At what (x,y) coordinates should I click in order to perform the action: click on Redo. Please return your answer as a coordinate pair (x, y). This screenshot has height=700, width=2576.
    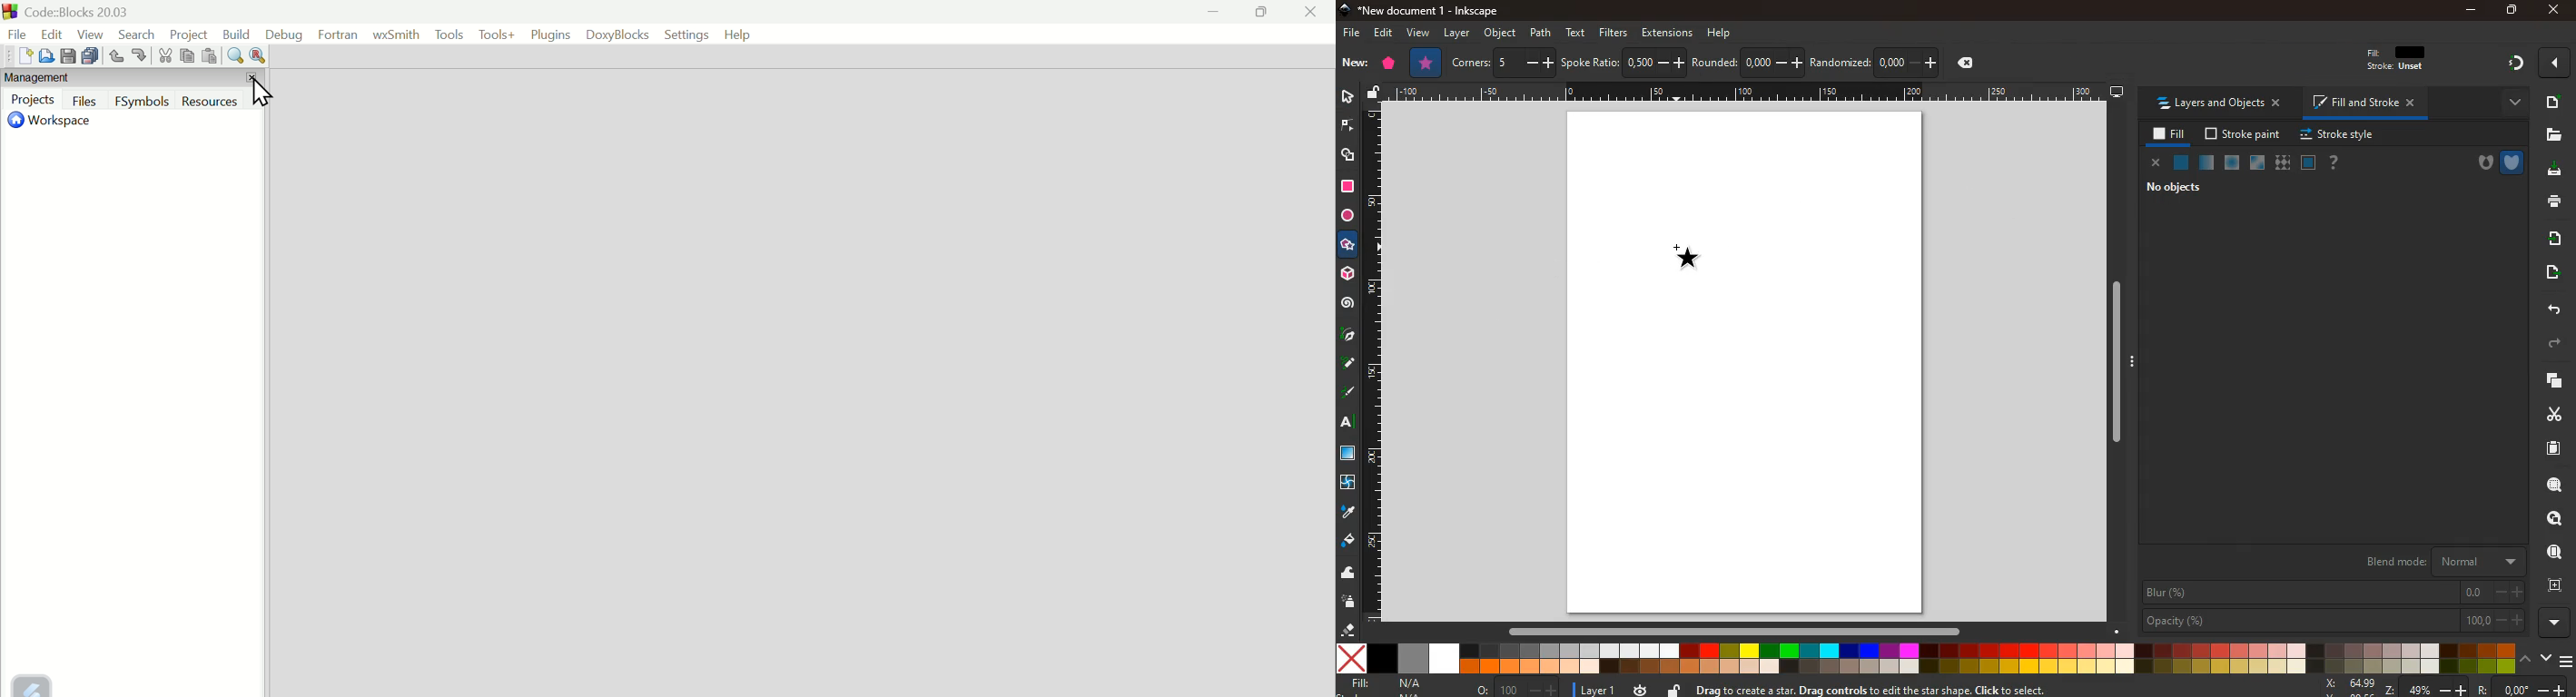
    Looking at the image, I should click on (141, 54).